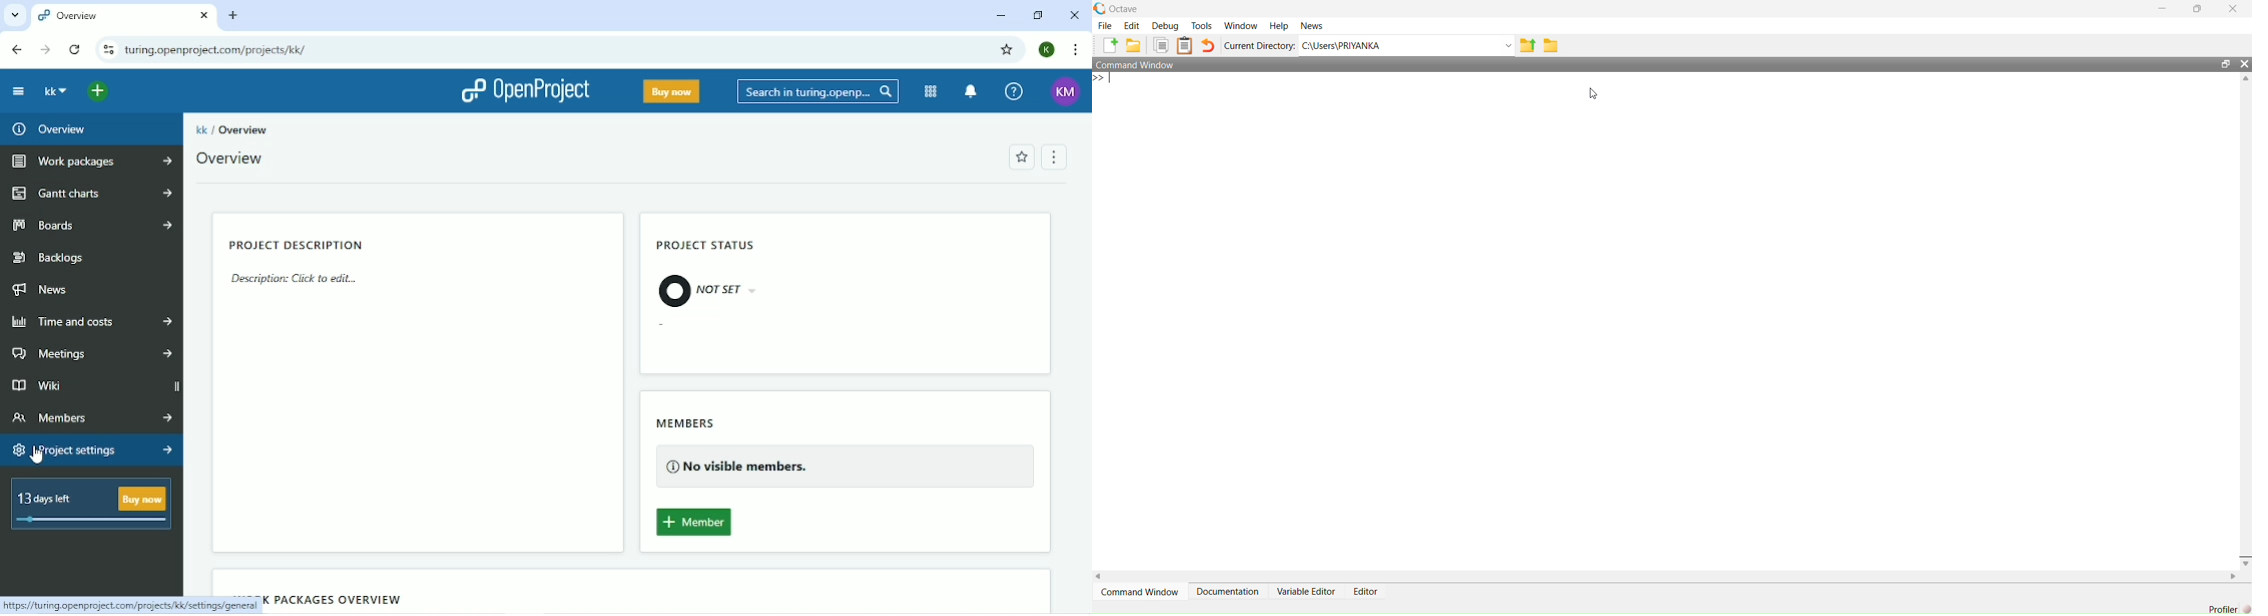 The height and width of the screenshot is (616, 2268). Describe the element at coordinates (1643, 64) in the screenshot. I see `Command Window` at that location.